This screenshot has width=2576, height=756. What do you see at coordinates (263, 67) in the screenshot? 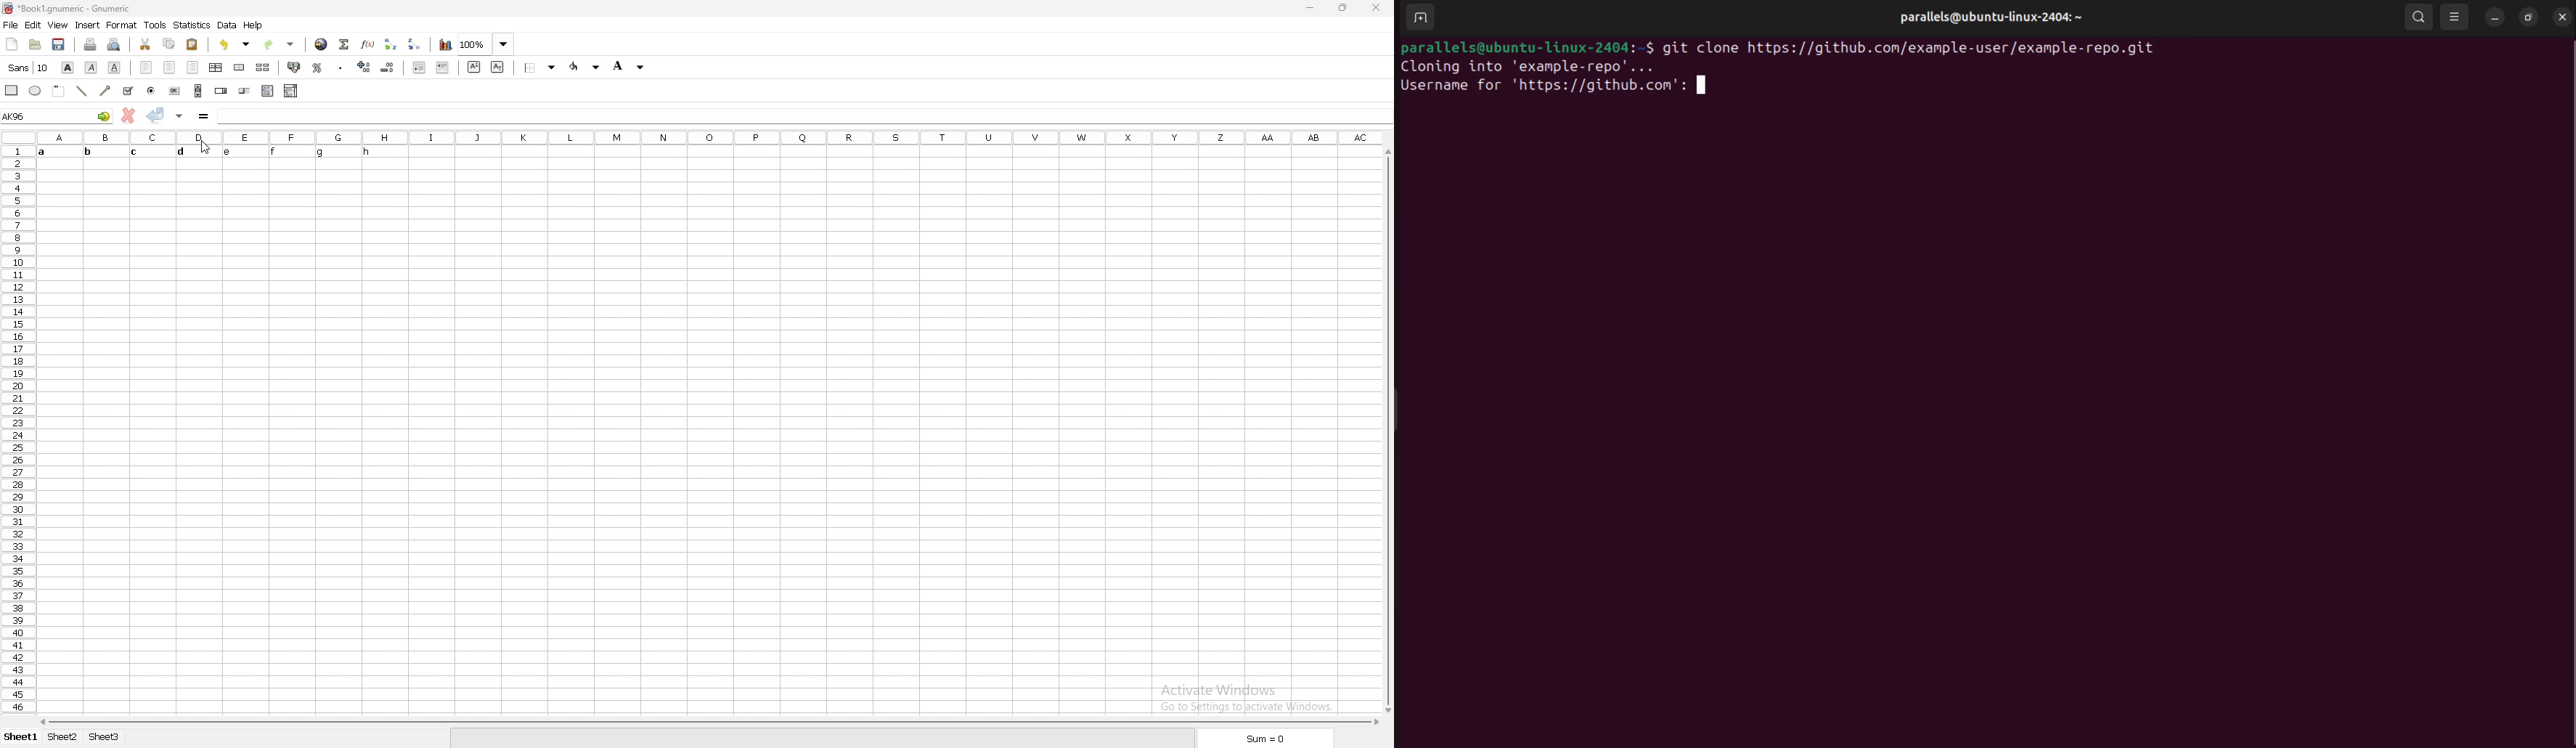
I see `split merged cell` at bounding box center [263, 67].